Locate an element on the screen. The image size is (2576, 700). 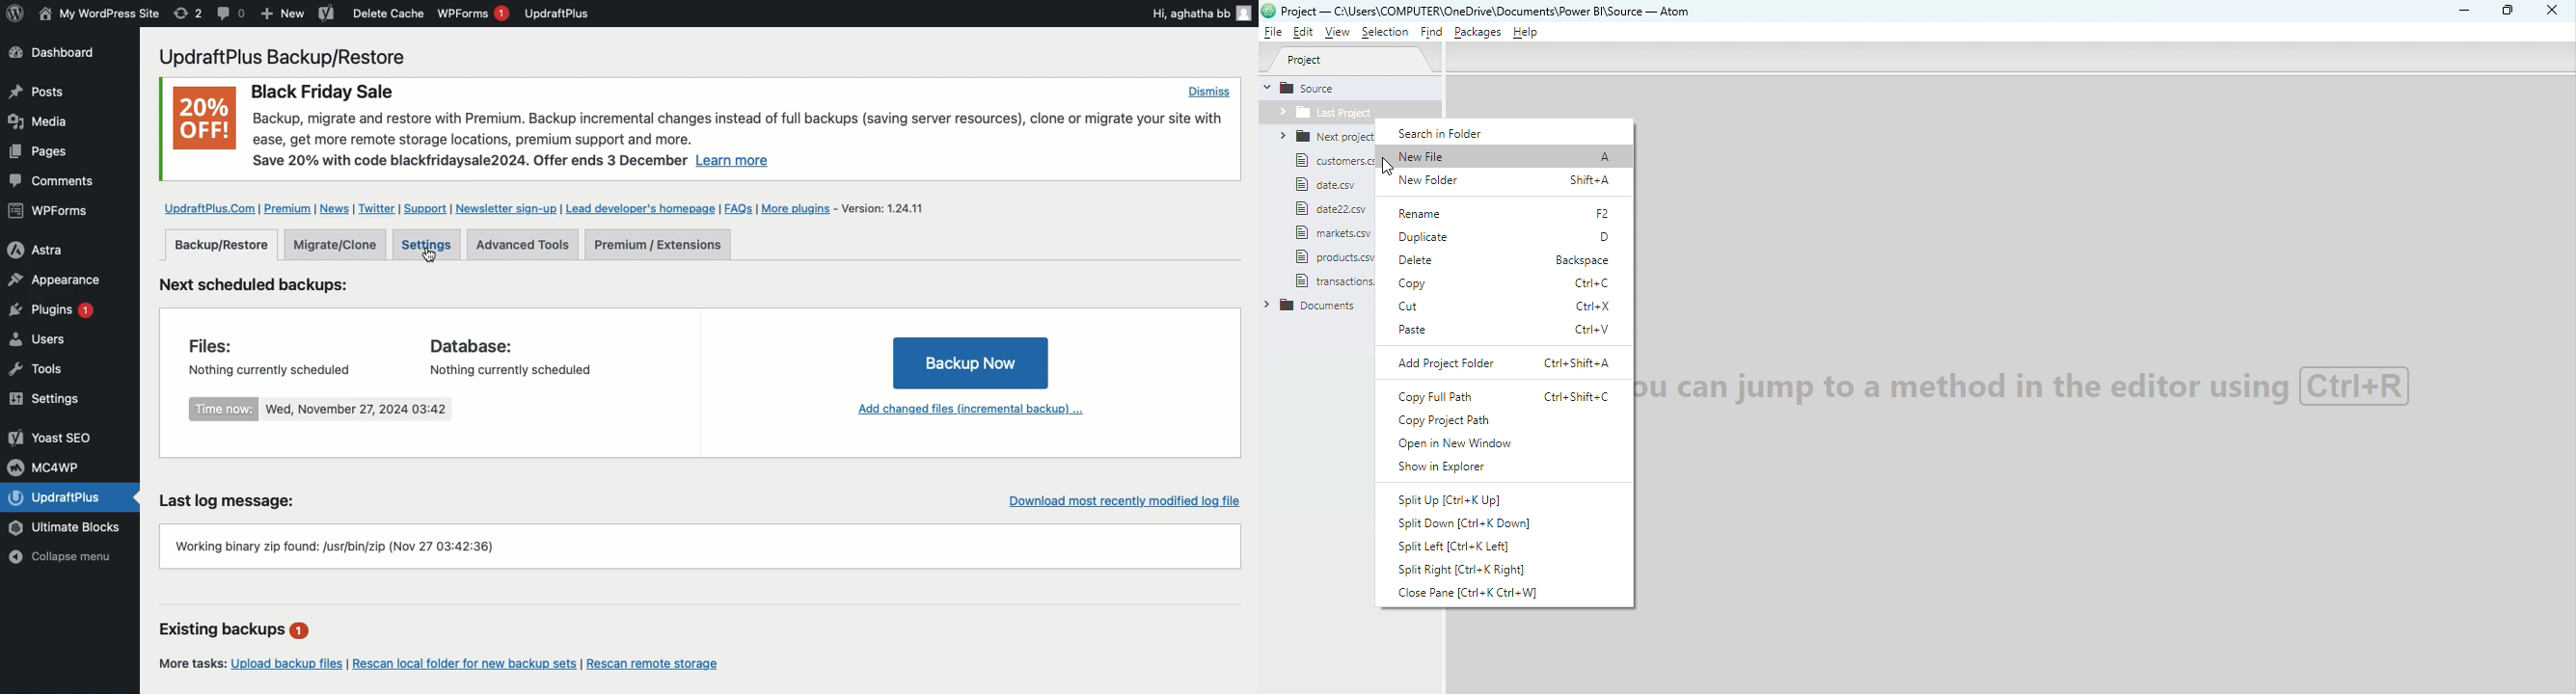
More tasks is located at coordinates (192, 662).